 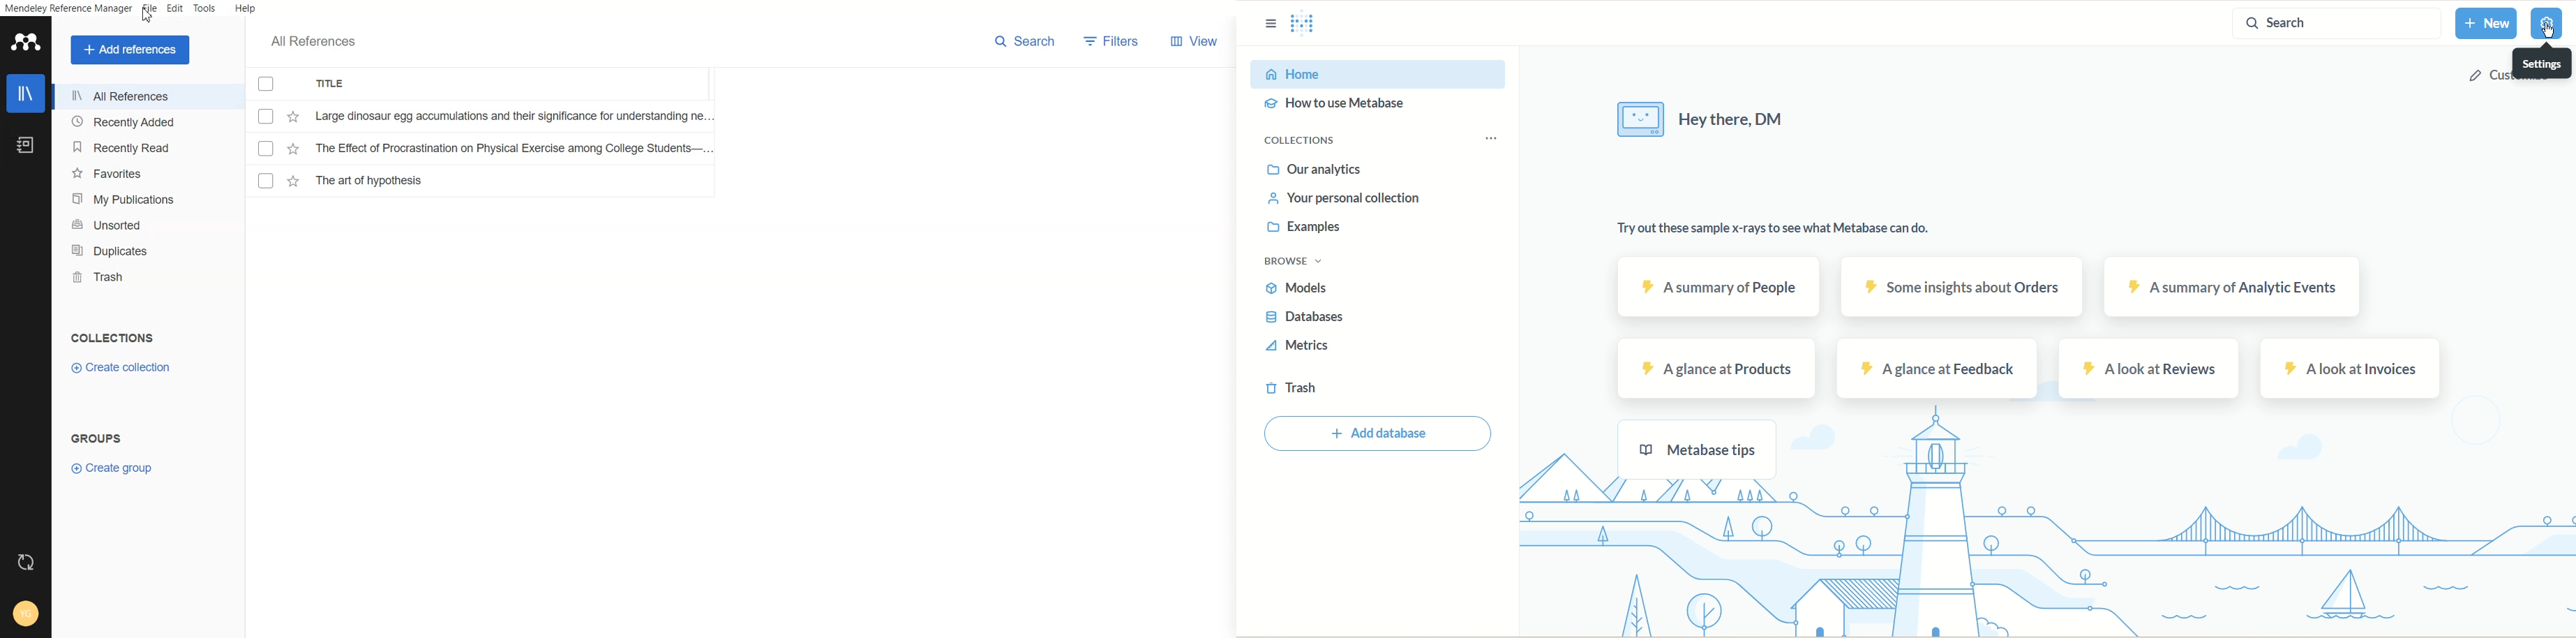 I want to click on Mendeley Reference Manager, so click(x=68, y=9).